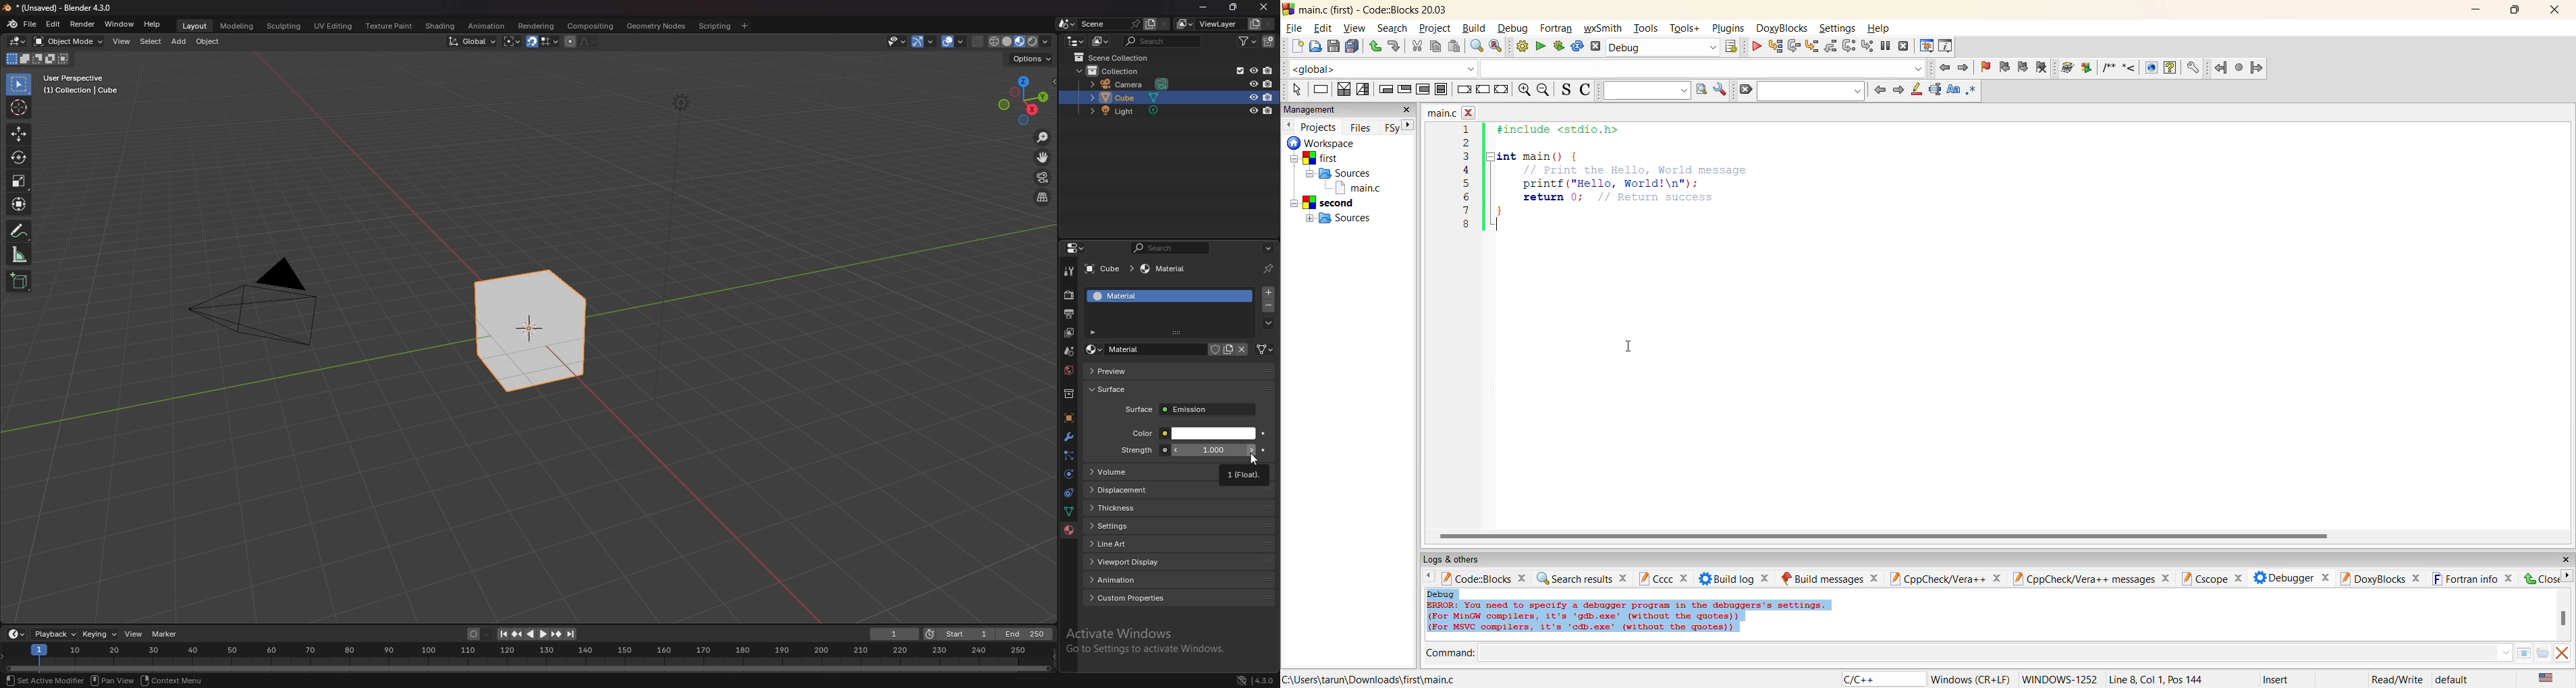 The image size is (2576, 700). I want to click on Sources, so click(1347, 173).